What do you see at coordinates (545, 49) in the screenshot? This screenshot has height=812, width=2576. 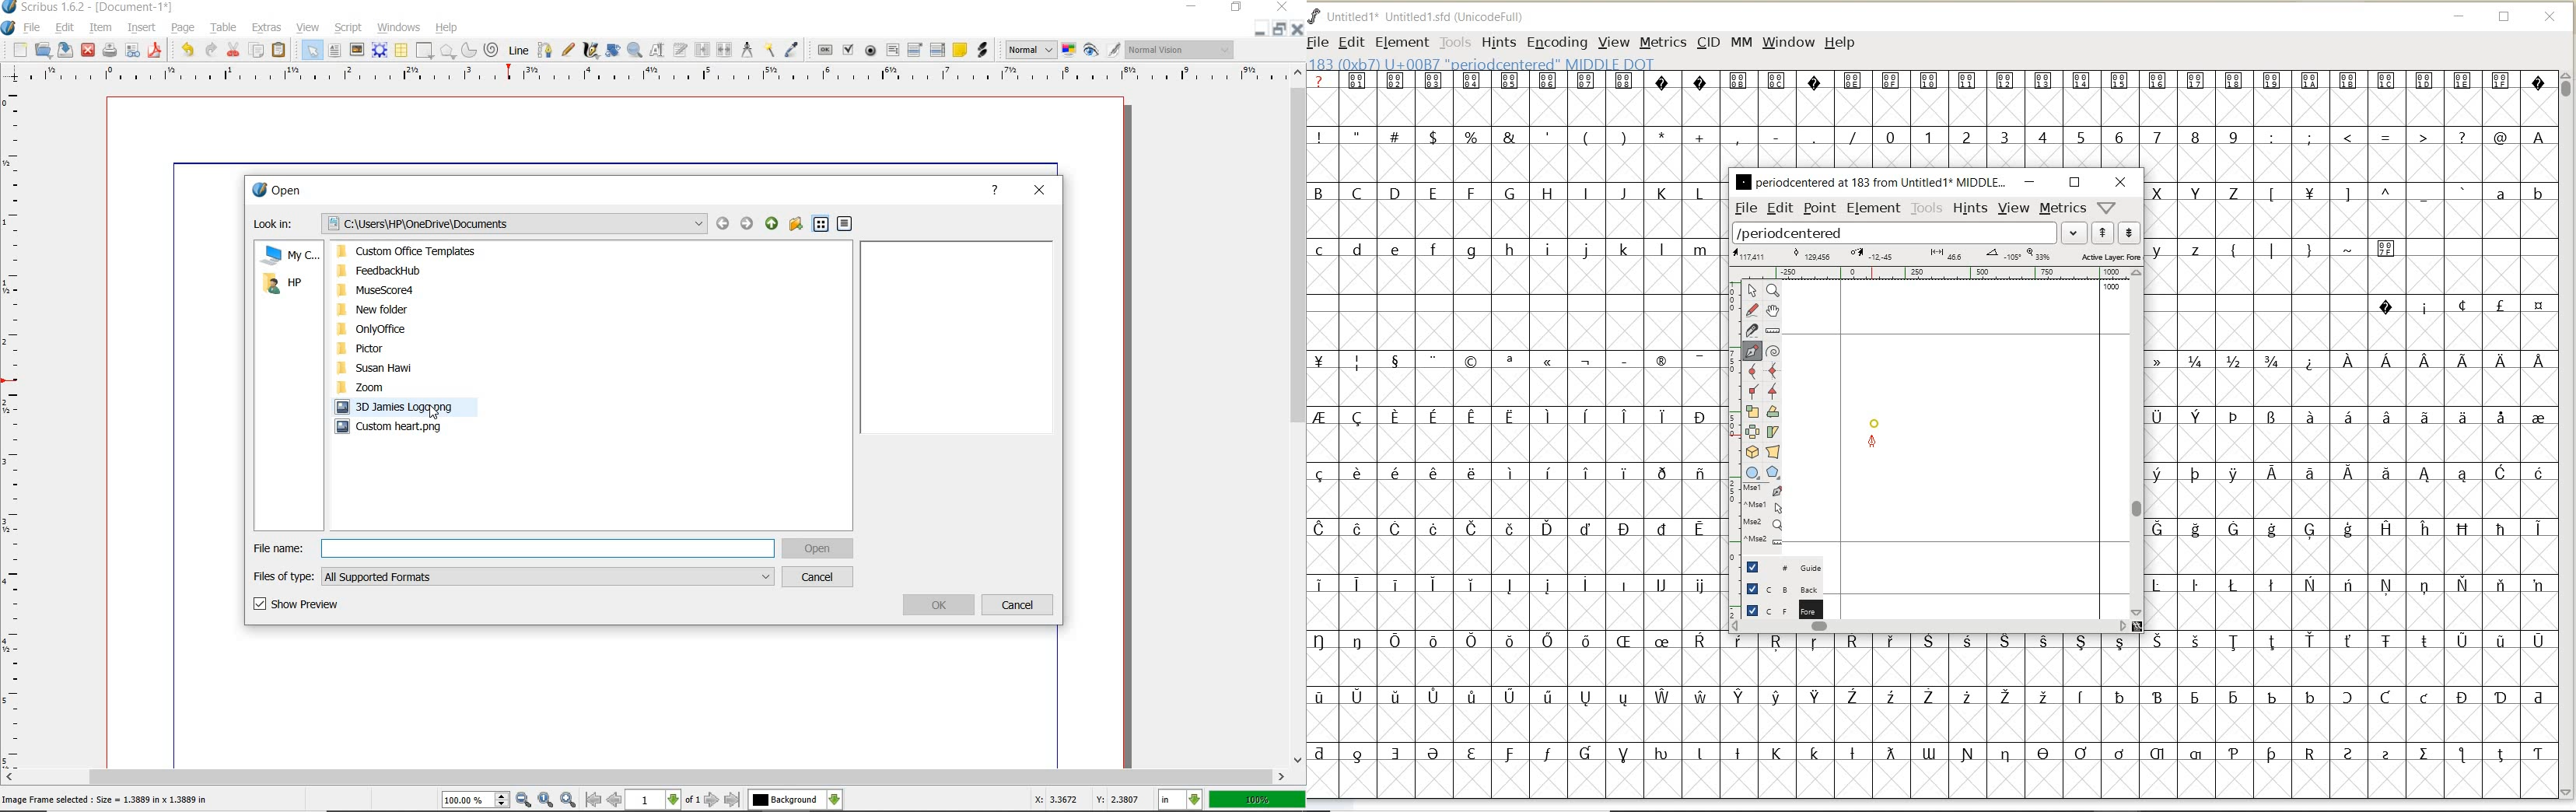 I see `Bezier curve` at bounding box center [545, 49].